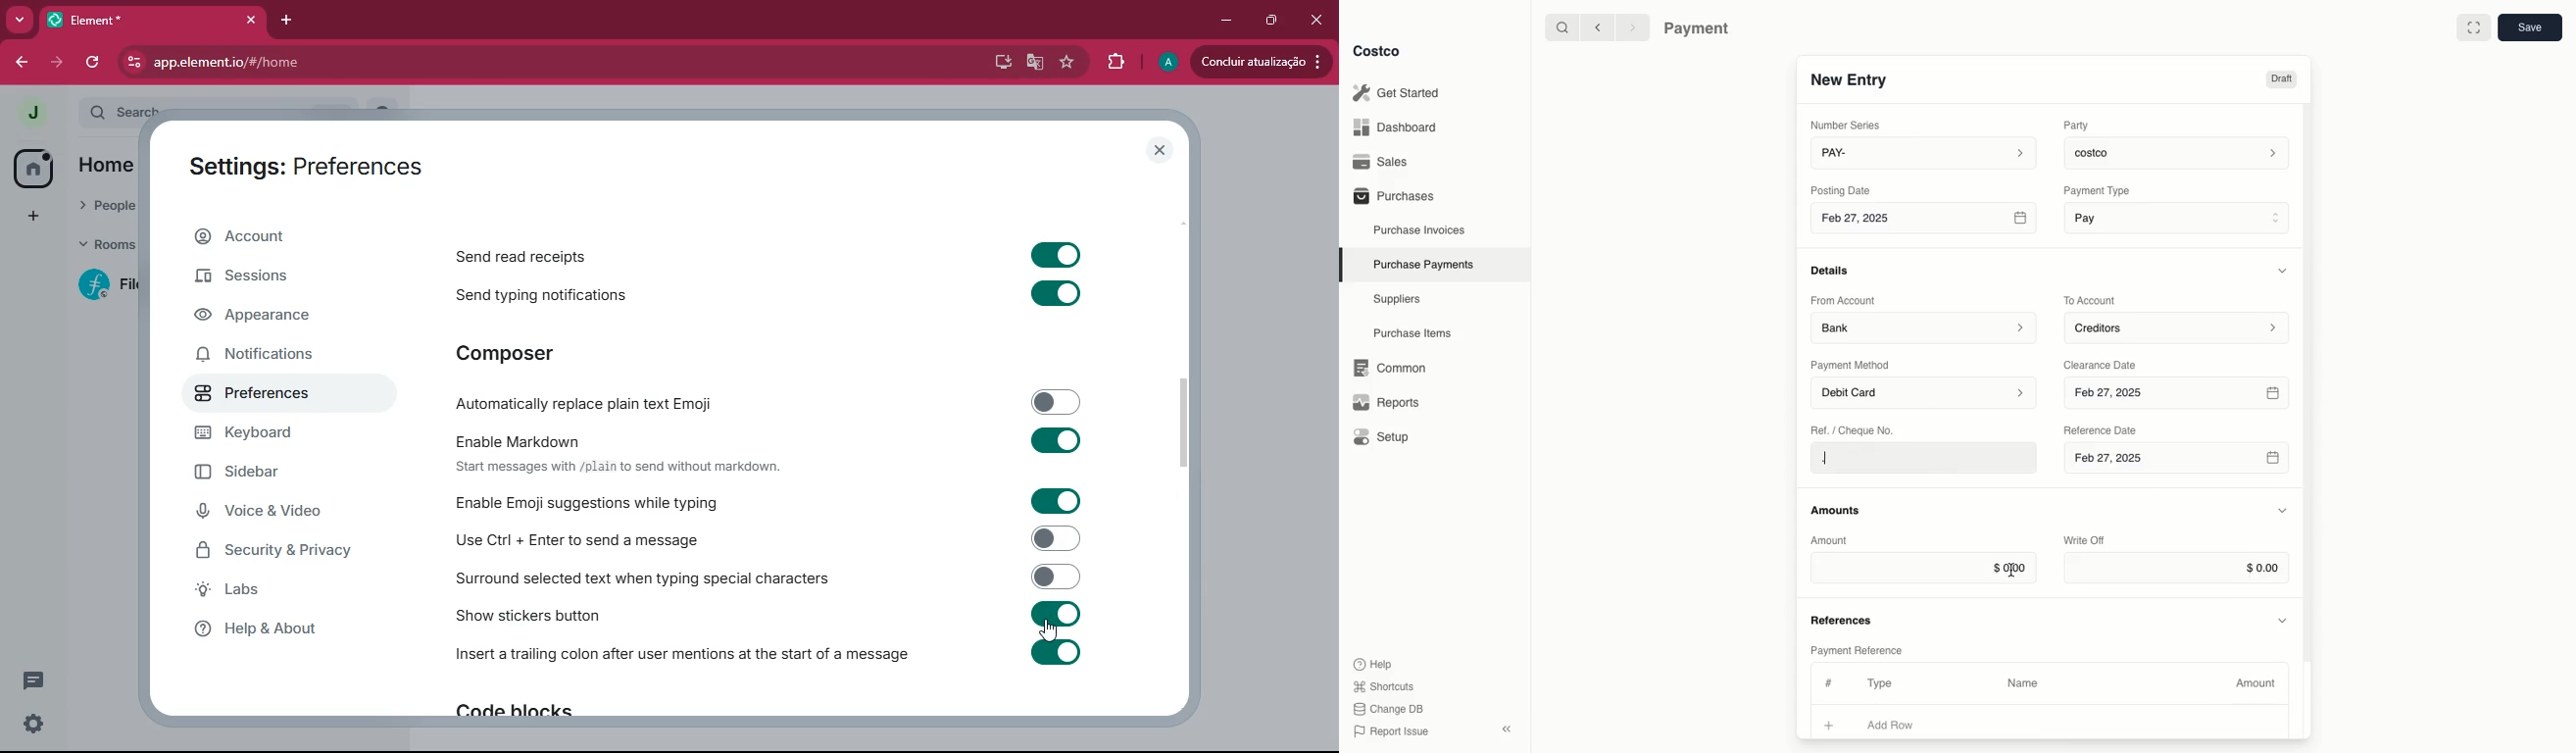 The height and width of the screenshot is (756, 2576). What do you see at coordinates (998, 64) in the screenshot?
I see `desktop` at bounding box center [998, 64].